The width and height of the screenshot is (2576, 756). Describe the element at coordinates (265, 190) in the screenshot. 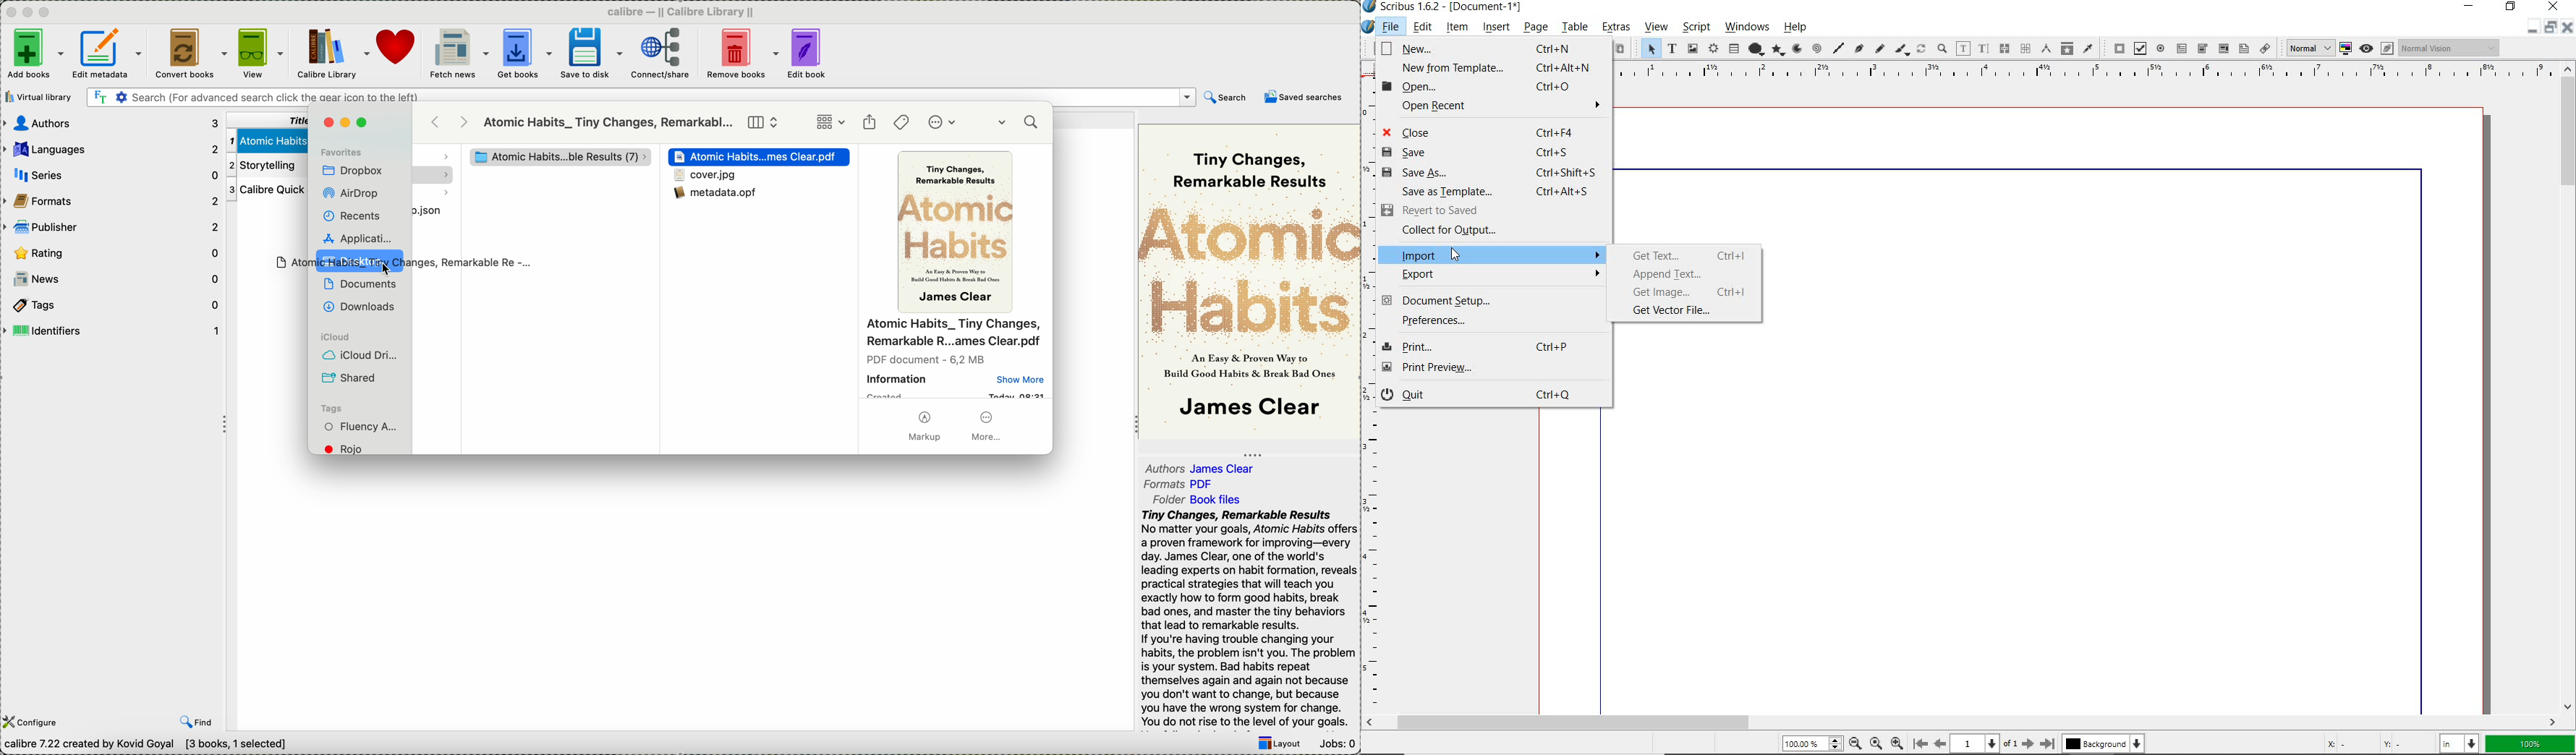

I see `third book` at that location.